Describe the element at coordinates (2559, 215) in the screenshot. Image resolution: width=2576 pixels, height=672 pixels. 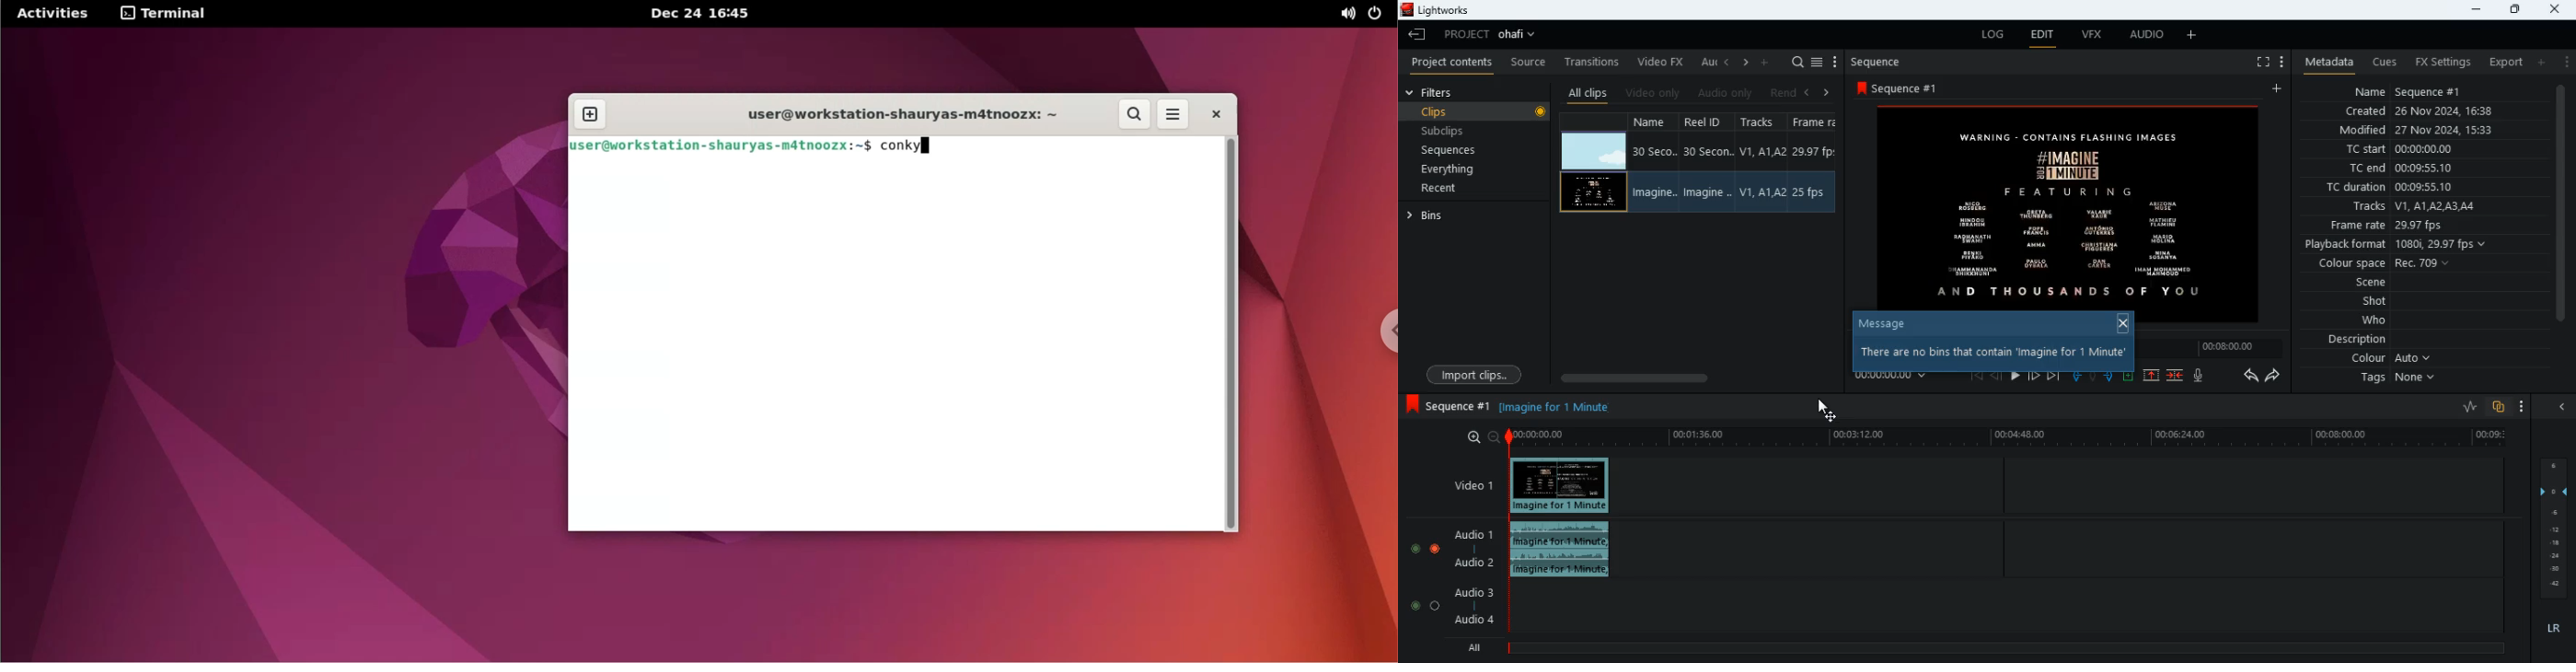
I see `scroll` at that location.